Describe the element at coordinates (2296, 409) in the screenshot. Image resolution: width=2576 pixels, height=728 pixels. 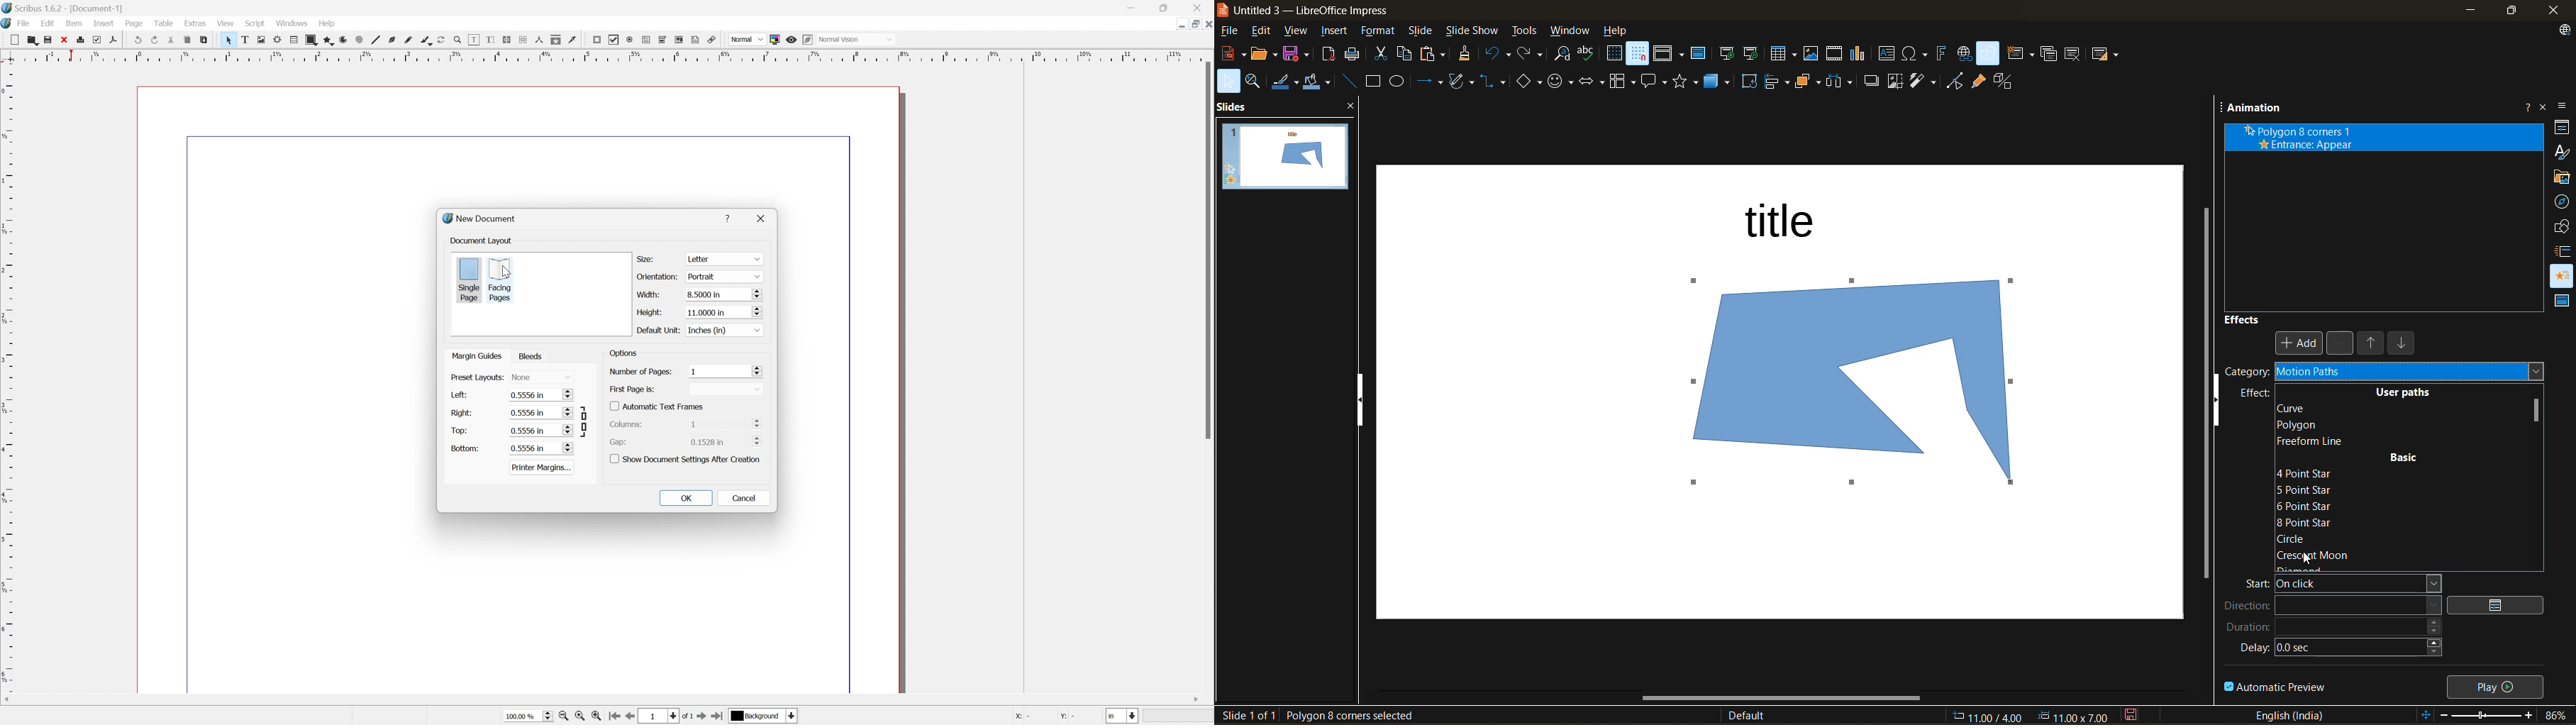
I see `curve` at that location.